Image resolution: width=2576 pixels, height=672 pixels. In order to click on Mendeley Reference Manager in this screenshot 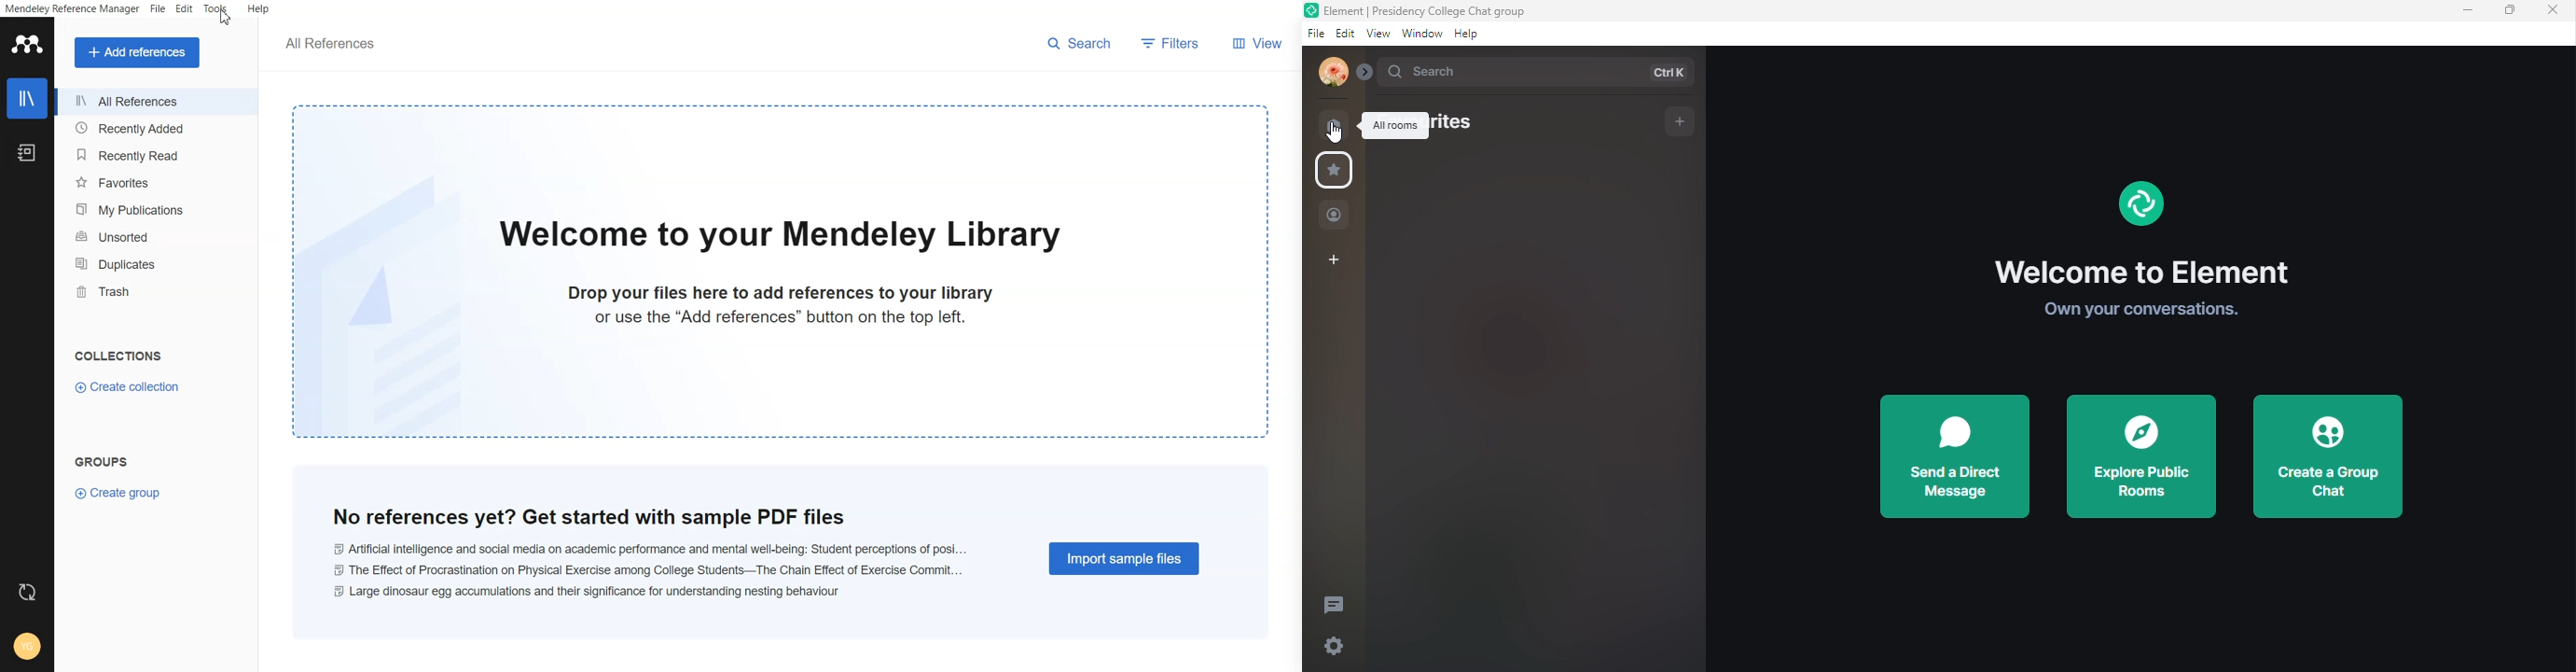, I will do `click(73, 8)`.